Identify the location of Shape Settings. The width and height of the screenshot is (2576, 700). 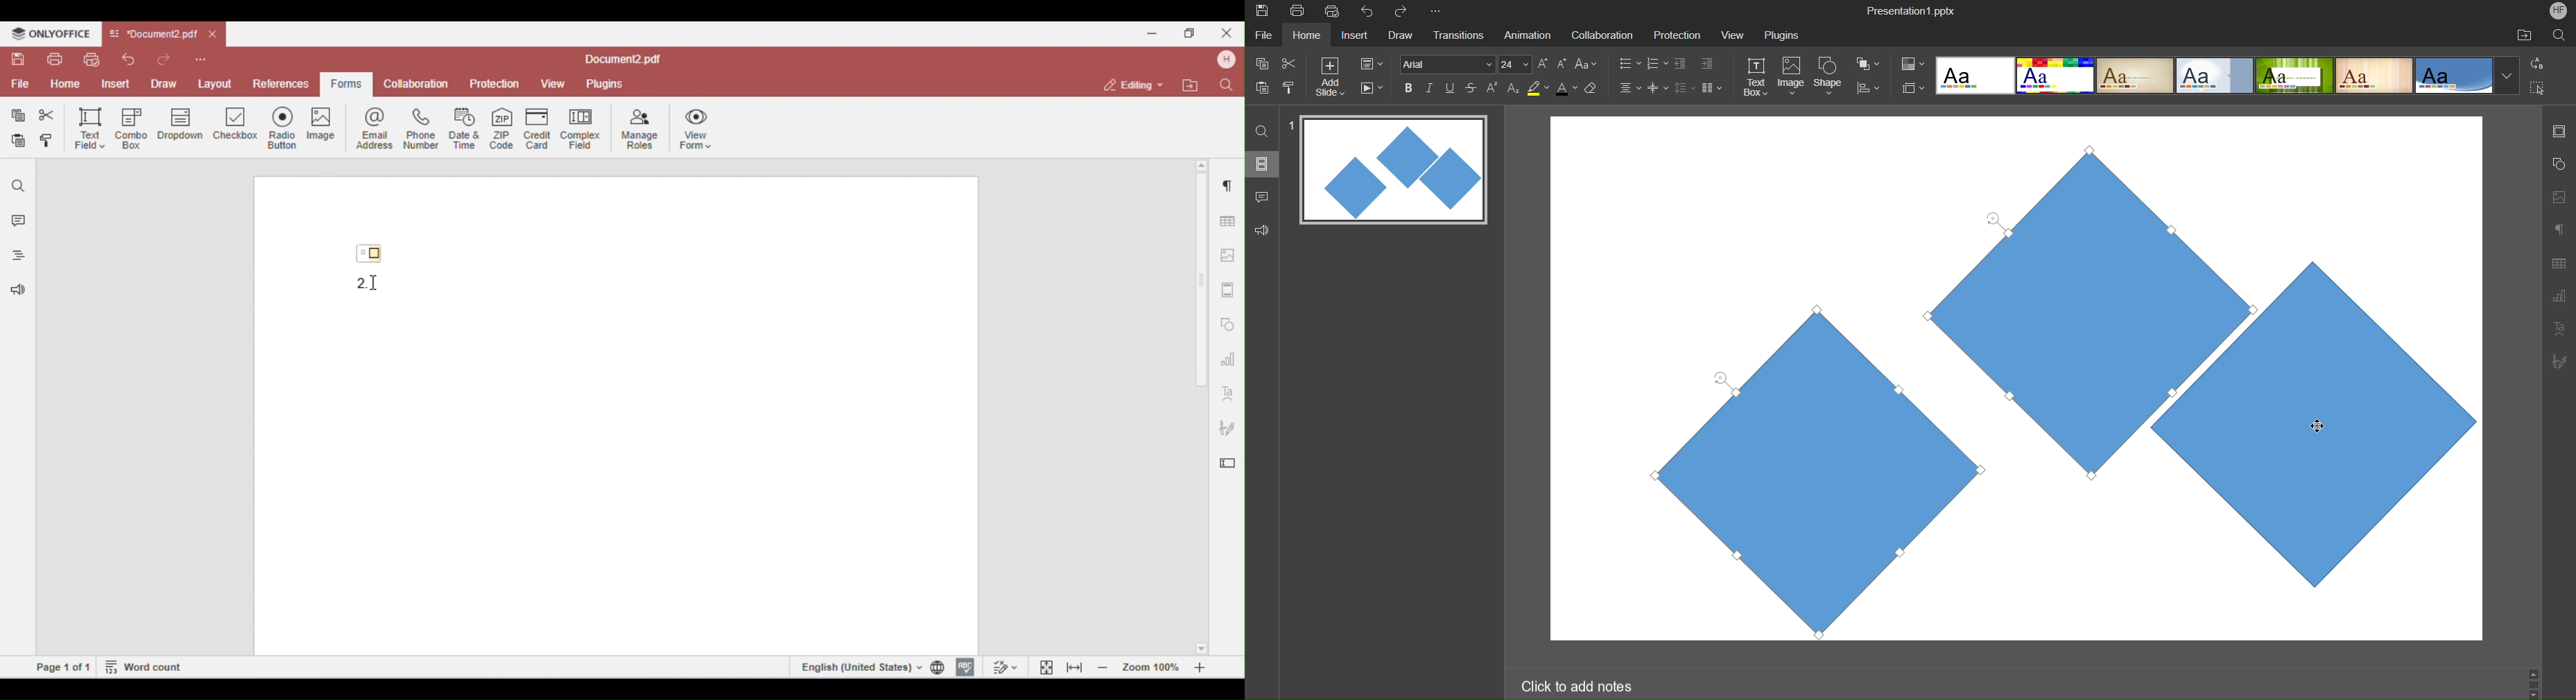
(2559, 165).